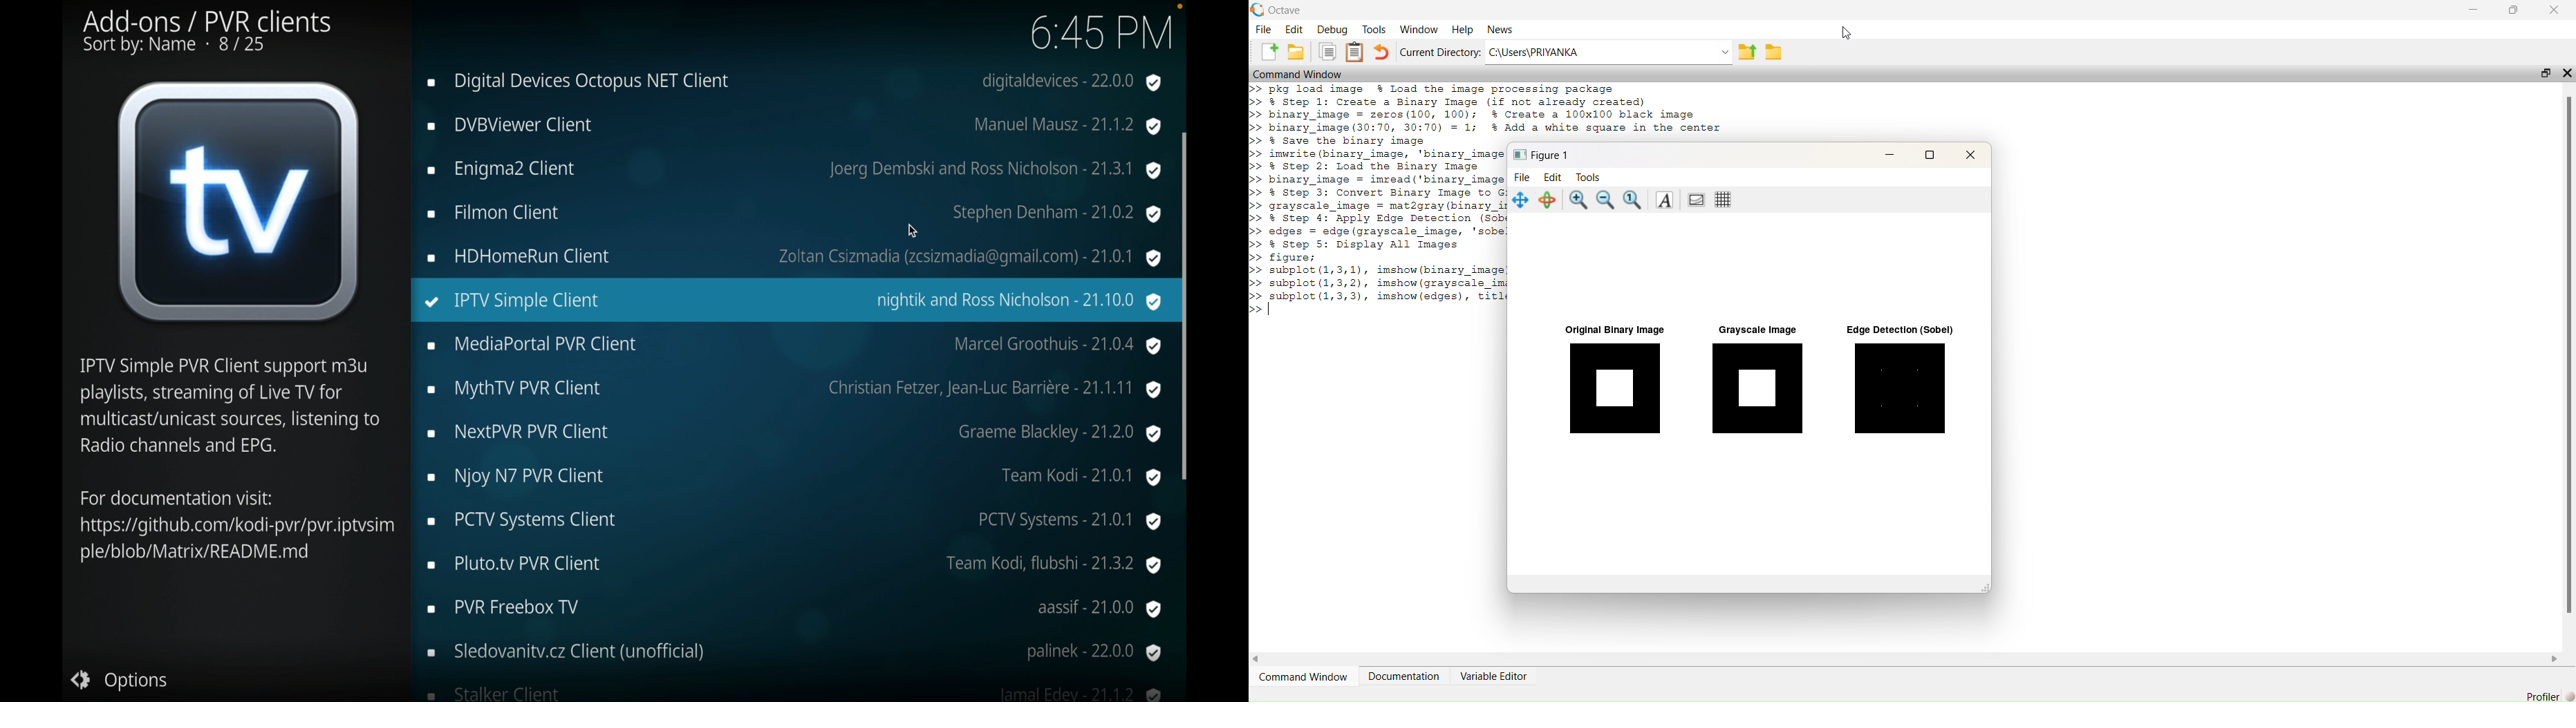 Image resolution: width=2576 pixels, height=728 pixels. Describe the element at coordinates (1264, 29) in the screenshot. I see `File` at that location.